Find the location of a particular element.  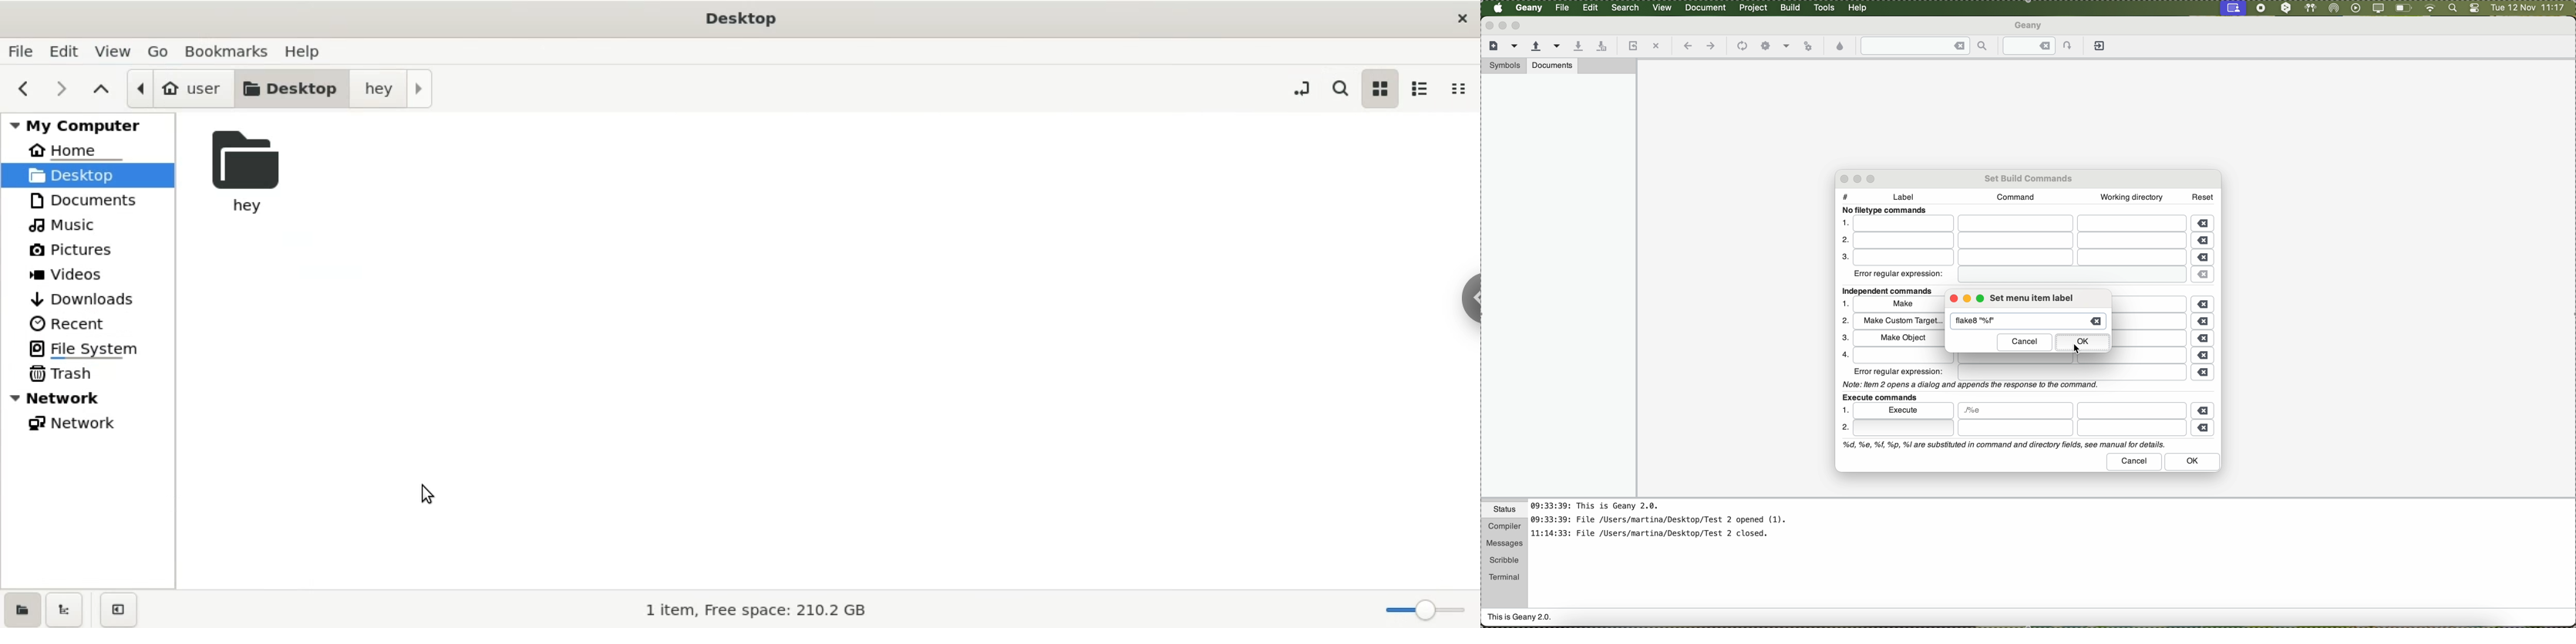

file is located at coordinates (2072, 373).